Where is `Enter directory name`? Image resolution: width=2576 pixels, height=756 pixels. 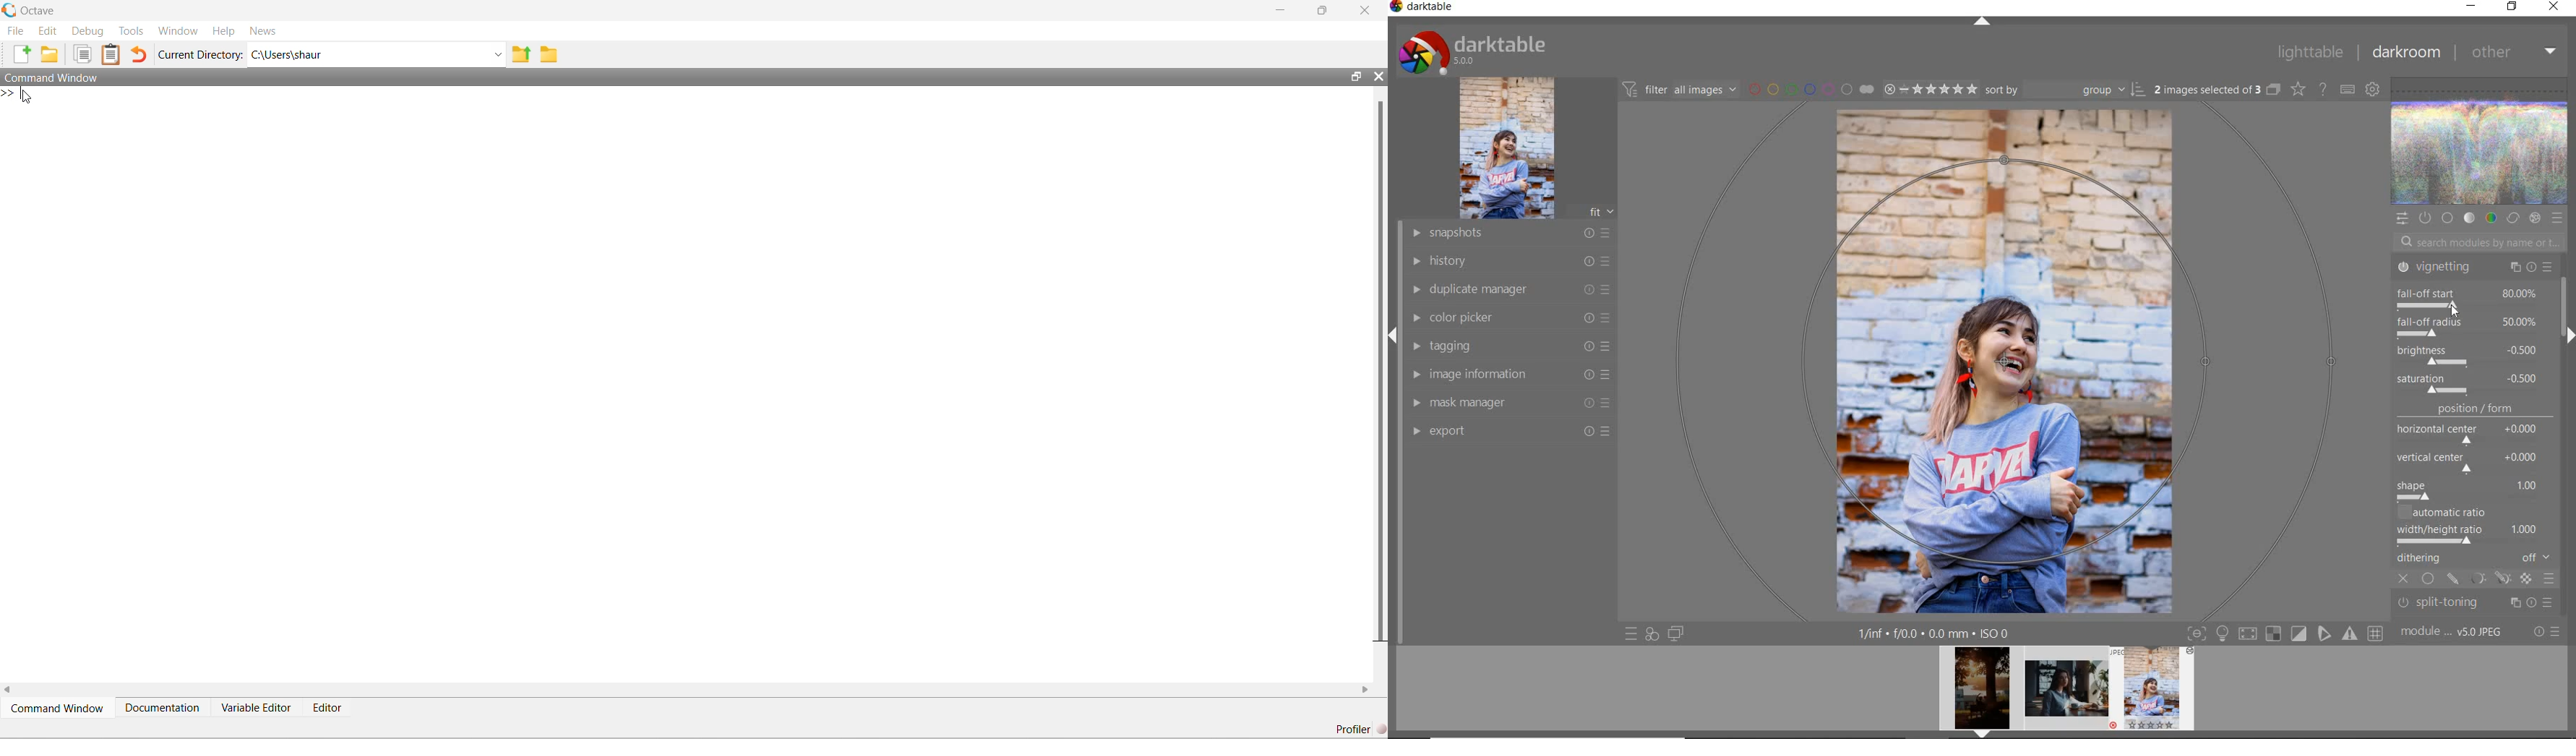 Enter directory name is located at coordinates (499, 54).